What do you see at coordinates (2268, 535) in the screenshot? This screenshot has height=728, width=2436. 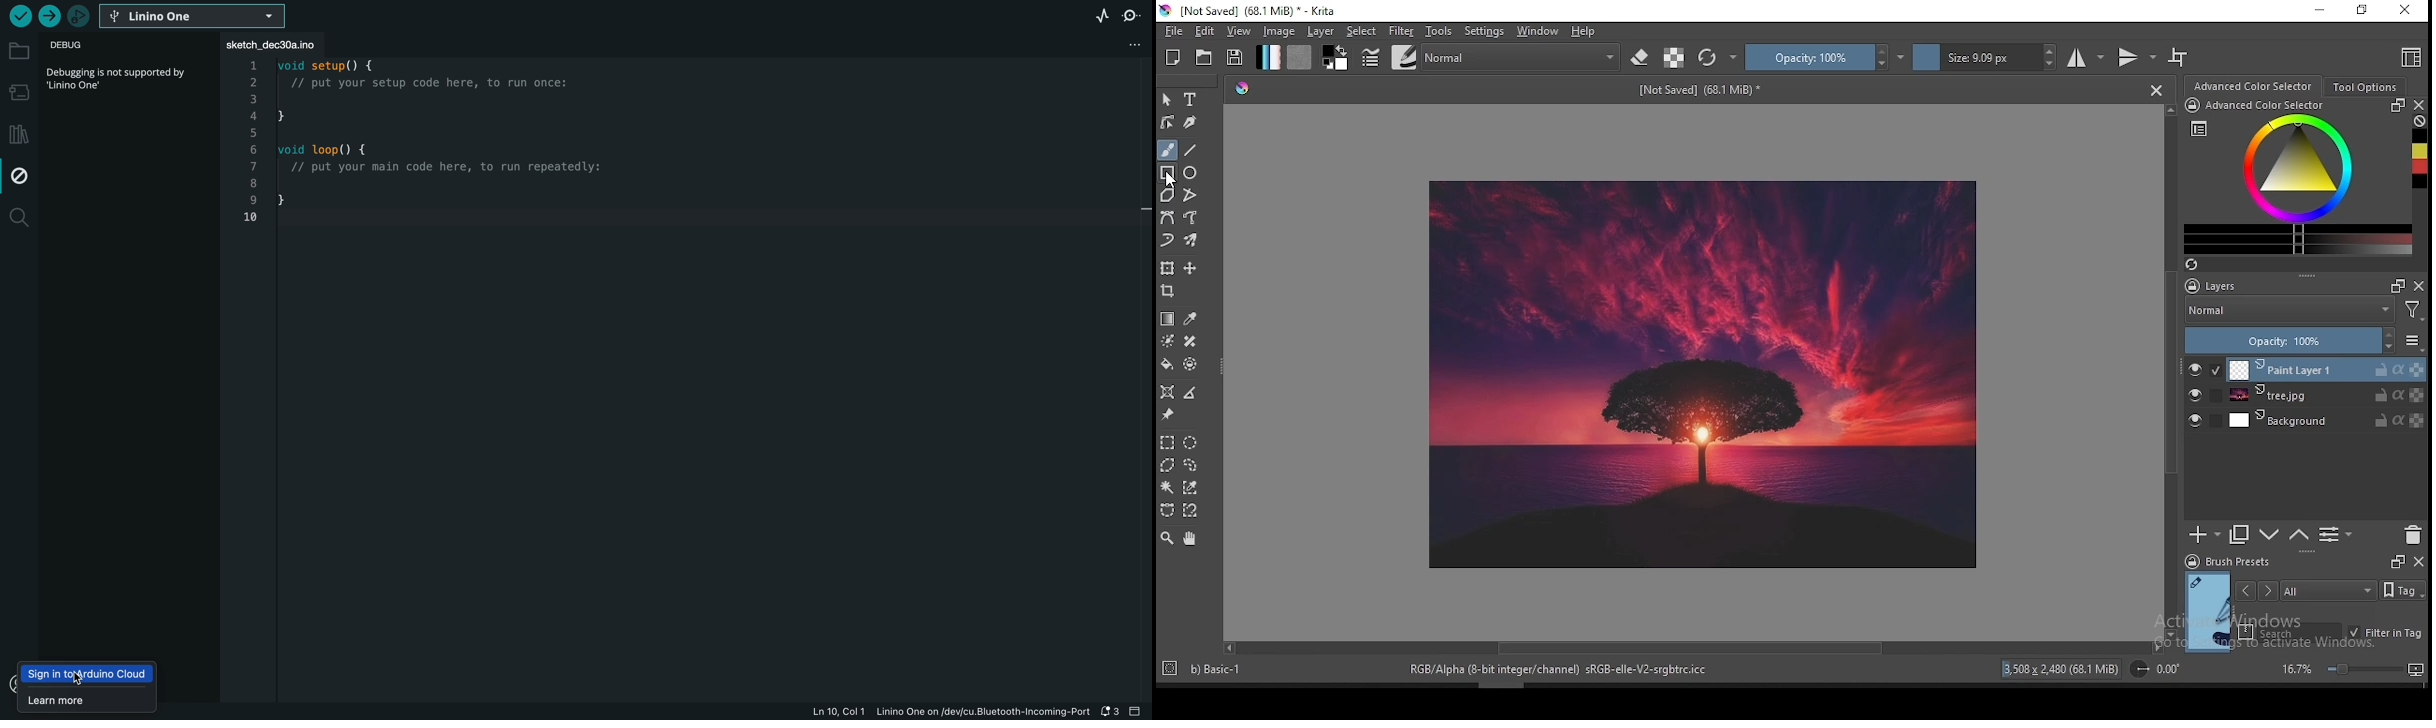 I see `move layer one step down` at bounding box center [2268, 535].